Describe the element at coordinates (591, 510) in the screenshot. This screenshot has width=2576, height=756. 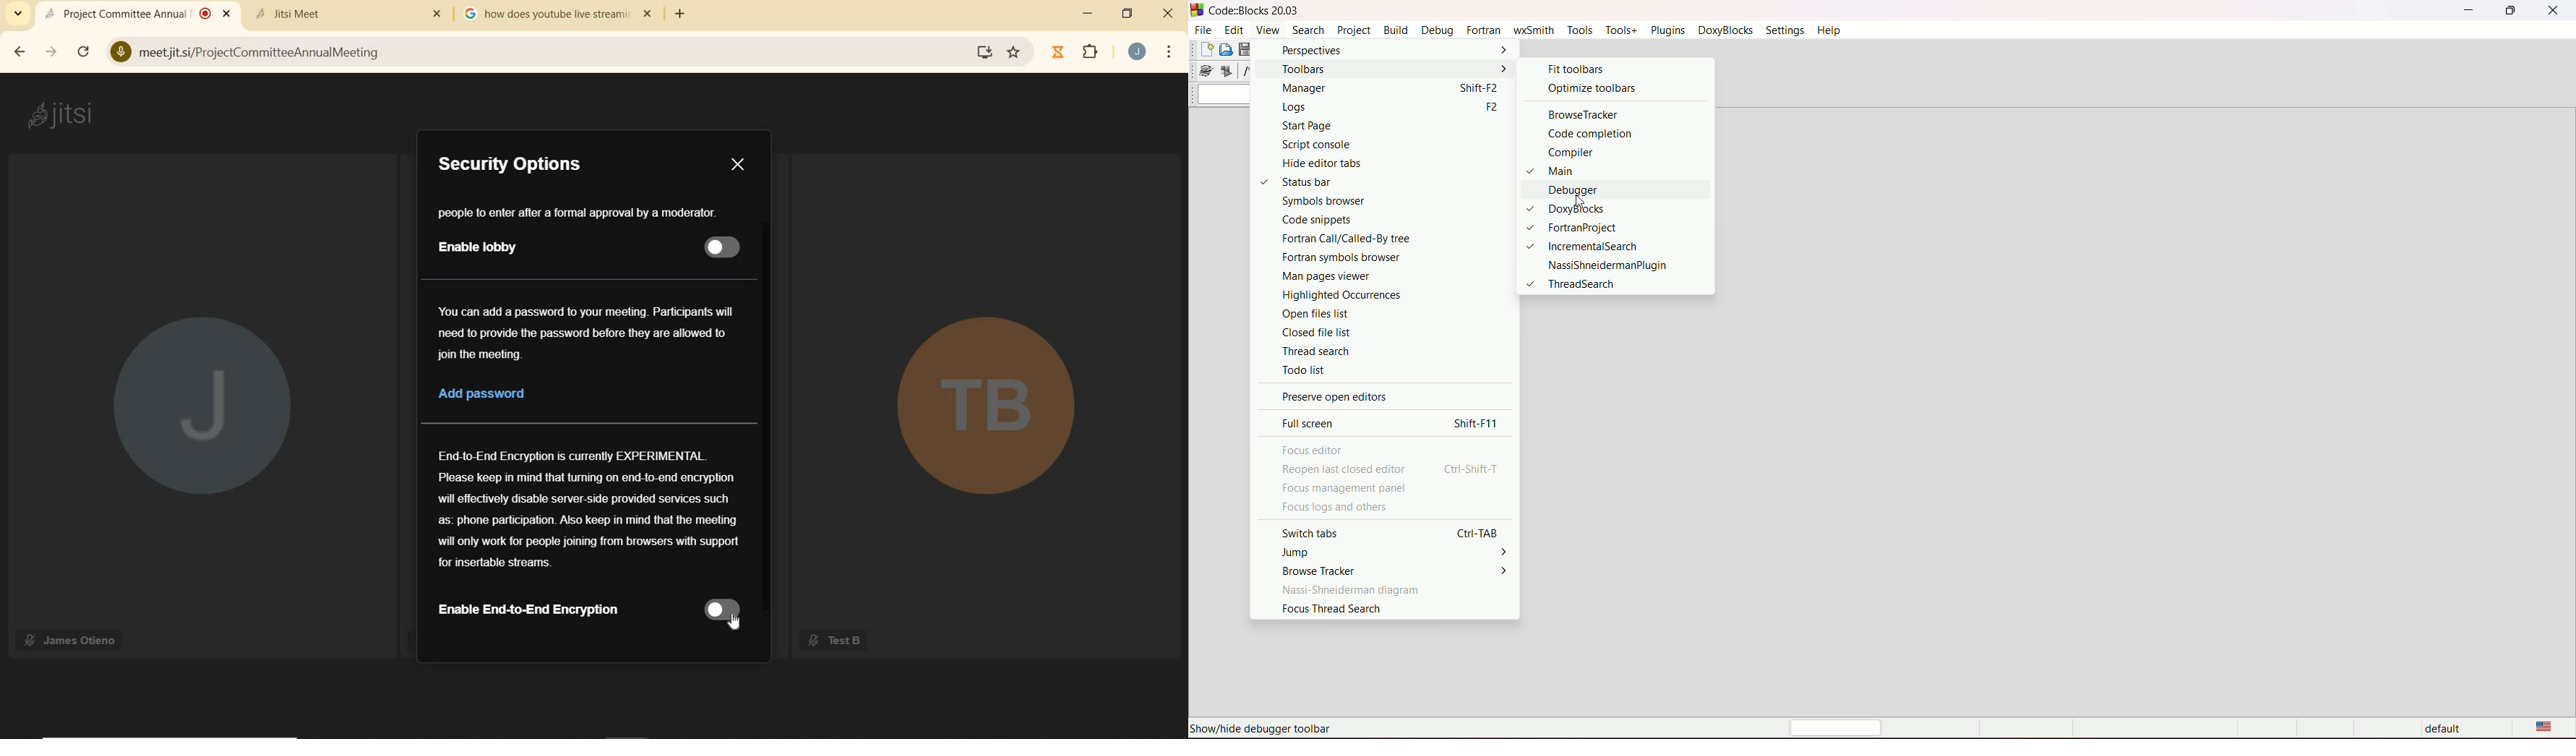
I see `End-to-End Encryption is currently EXPERIMENTALPlease keep in mind that turning on end-to-end encryptionwill effectively disable server-side provided services suchas: phone participation. Also keep in mind that the meetingwill only work for people joining from browsers with support for insertable streams.` at that location.